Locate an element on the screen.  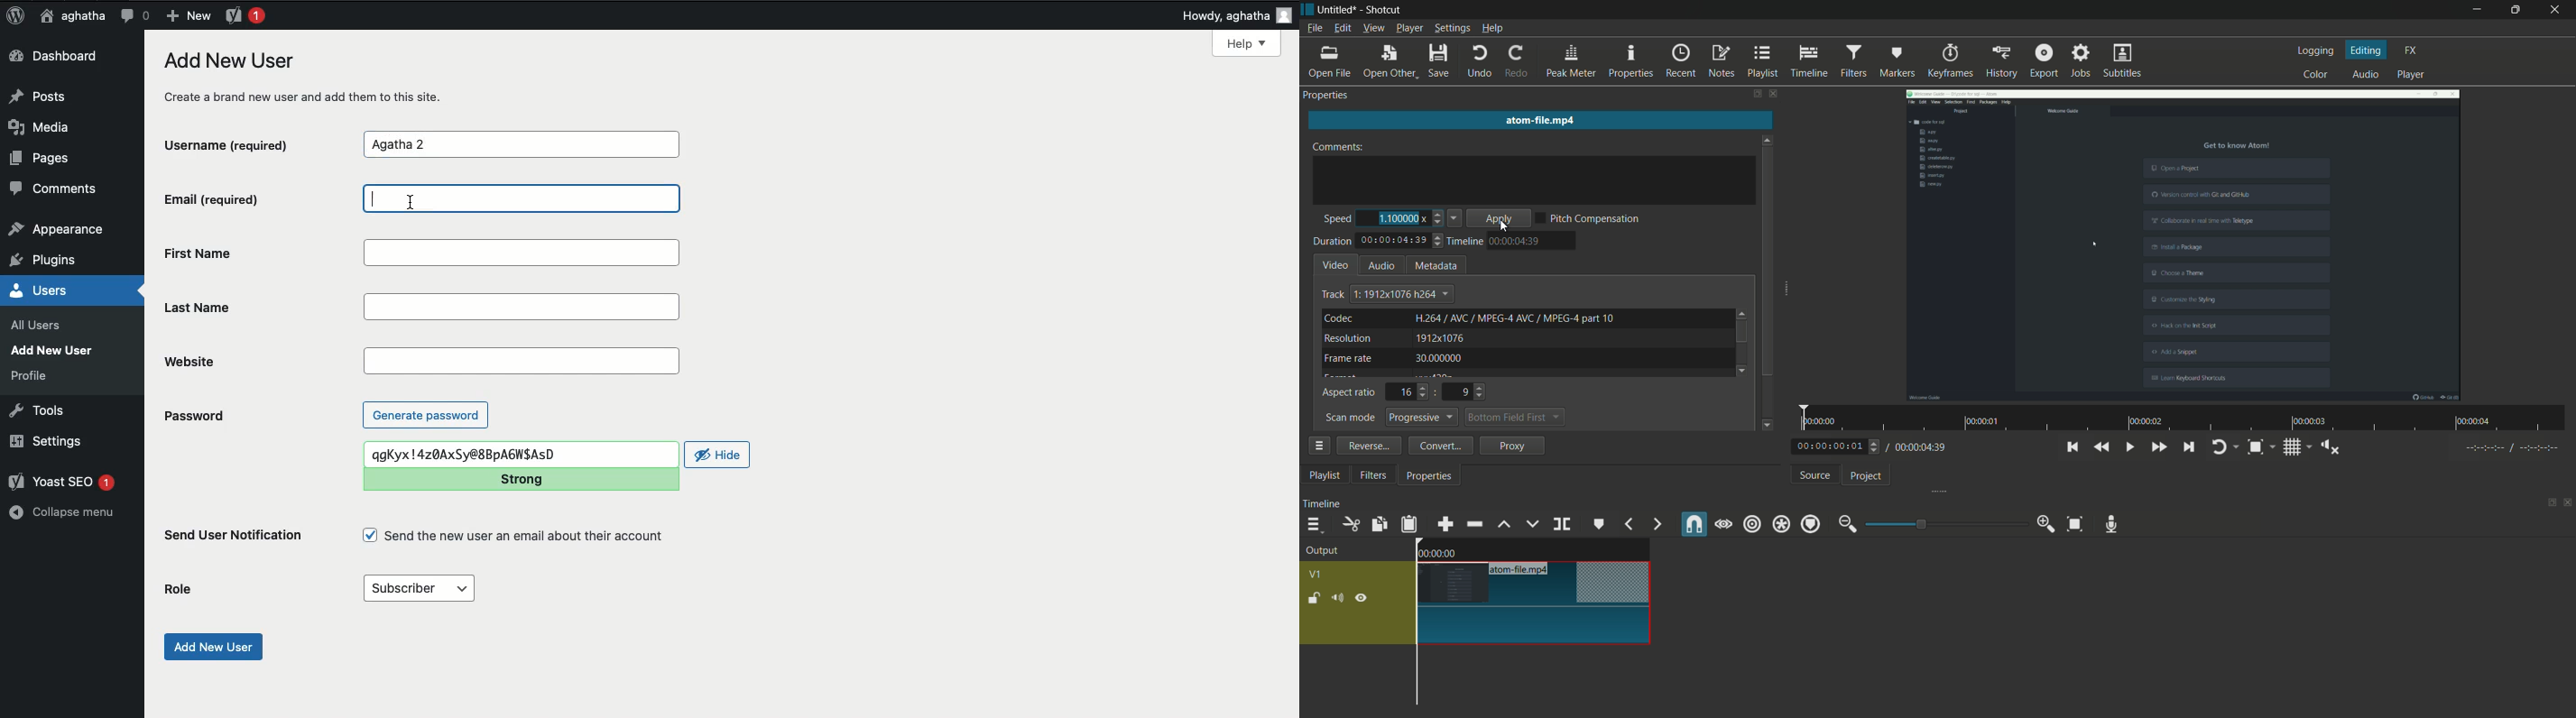
logging is located at coordinates (2317, 51).